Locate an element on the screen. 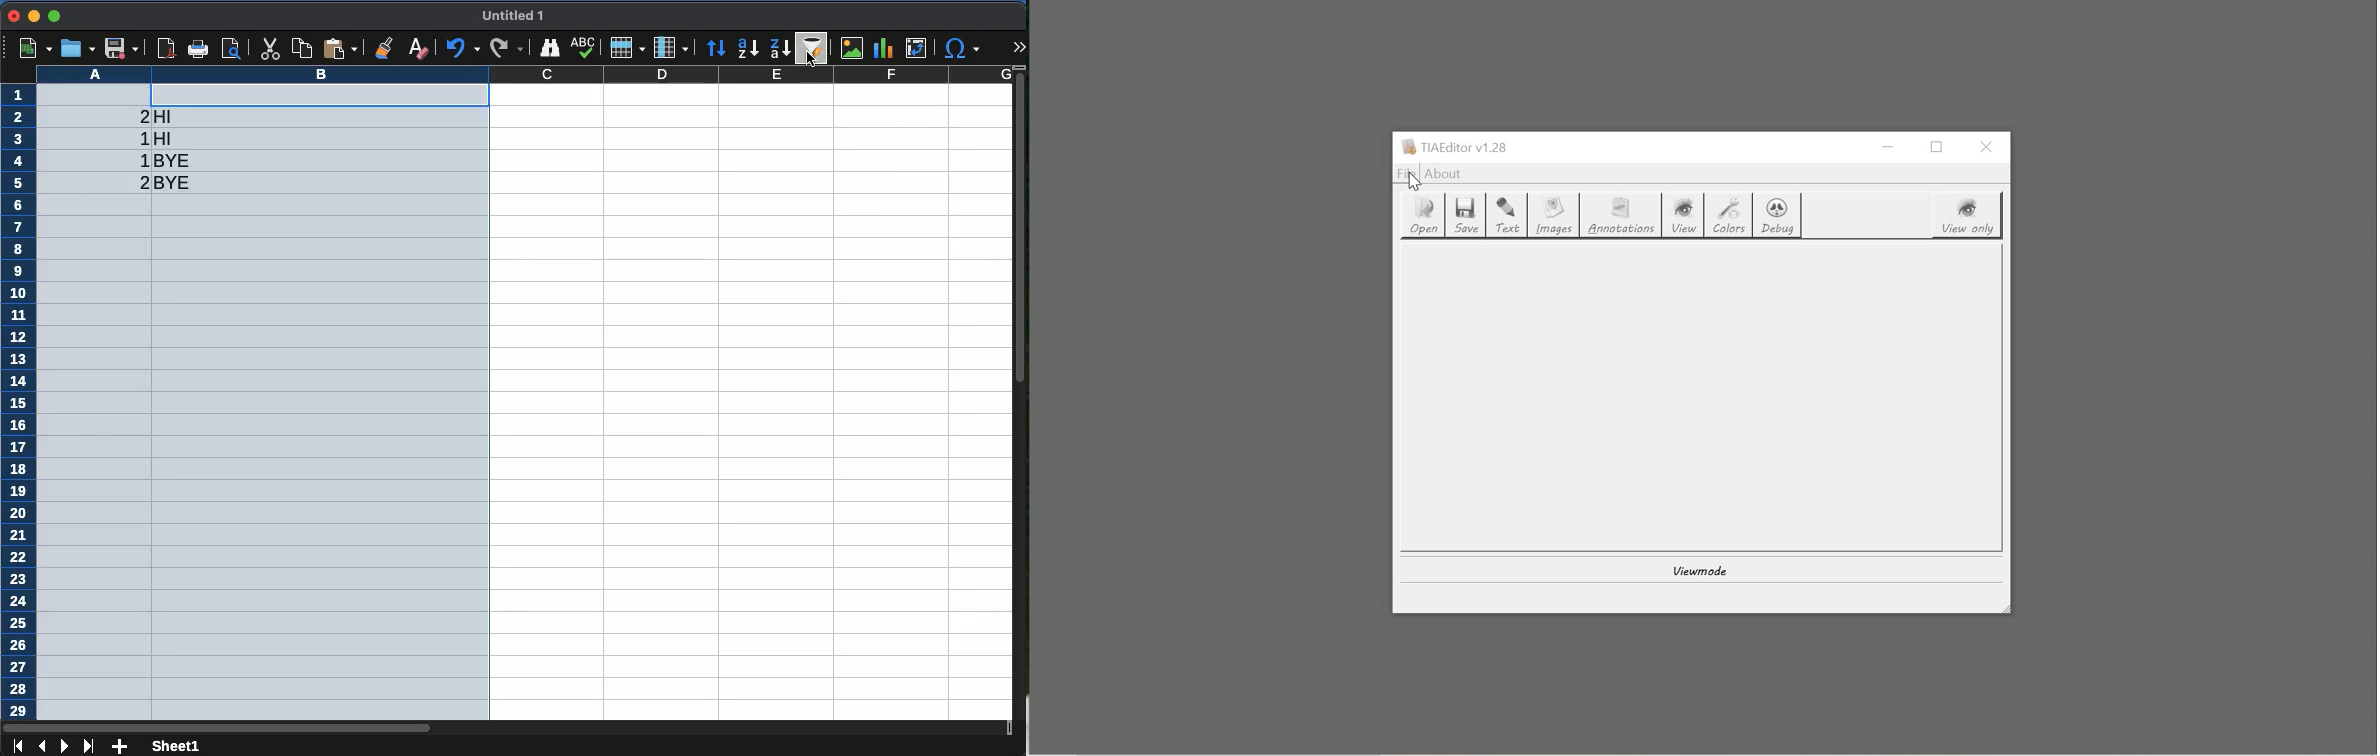 This screenshot has height=756, width=2380. chart is located at coordinates (881, 49).